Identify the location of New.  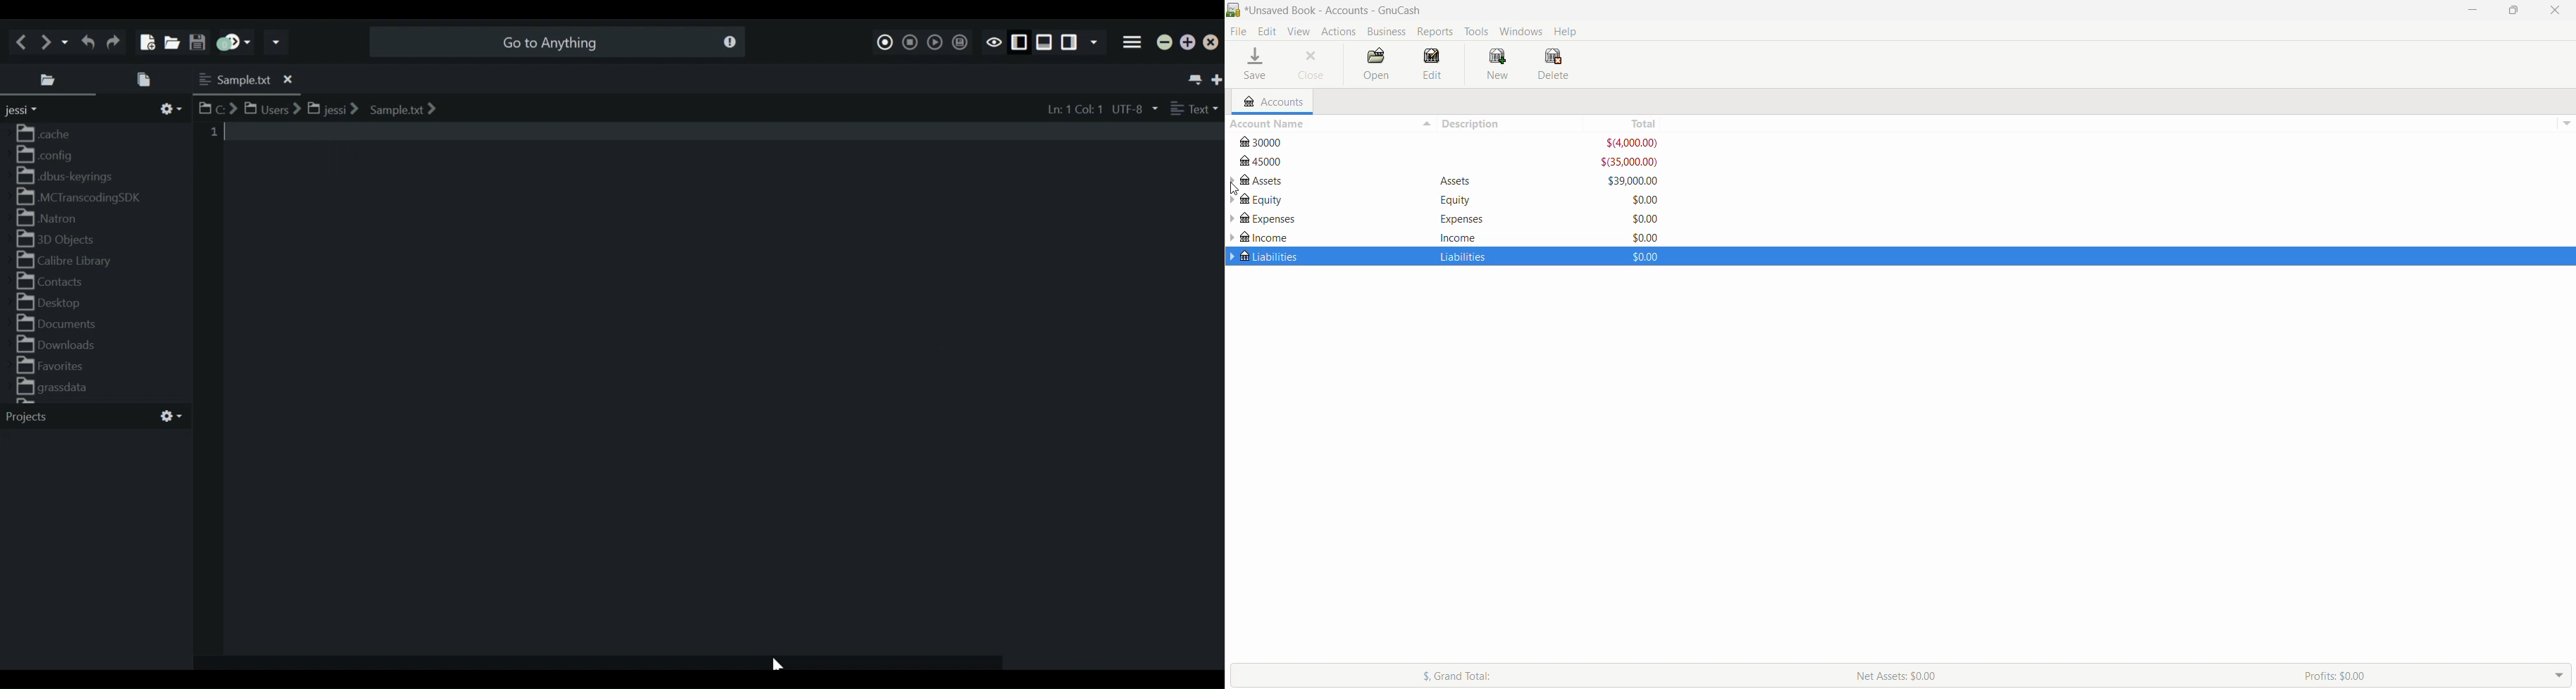
(1498, 63).